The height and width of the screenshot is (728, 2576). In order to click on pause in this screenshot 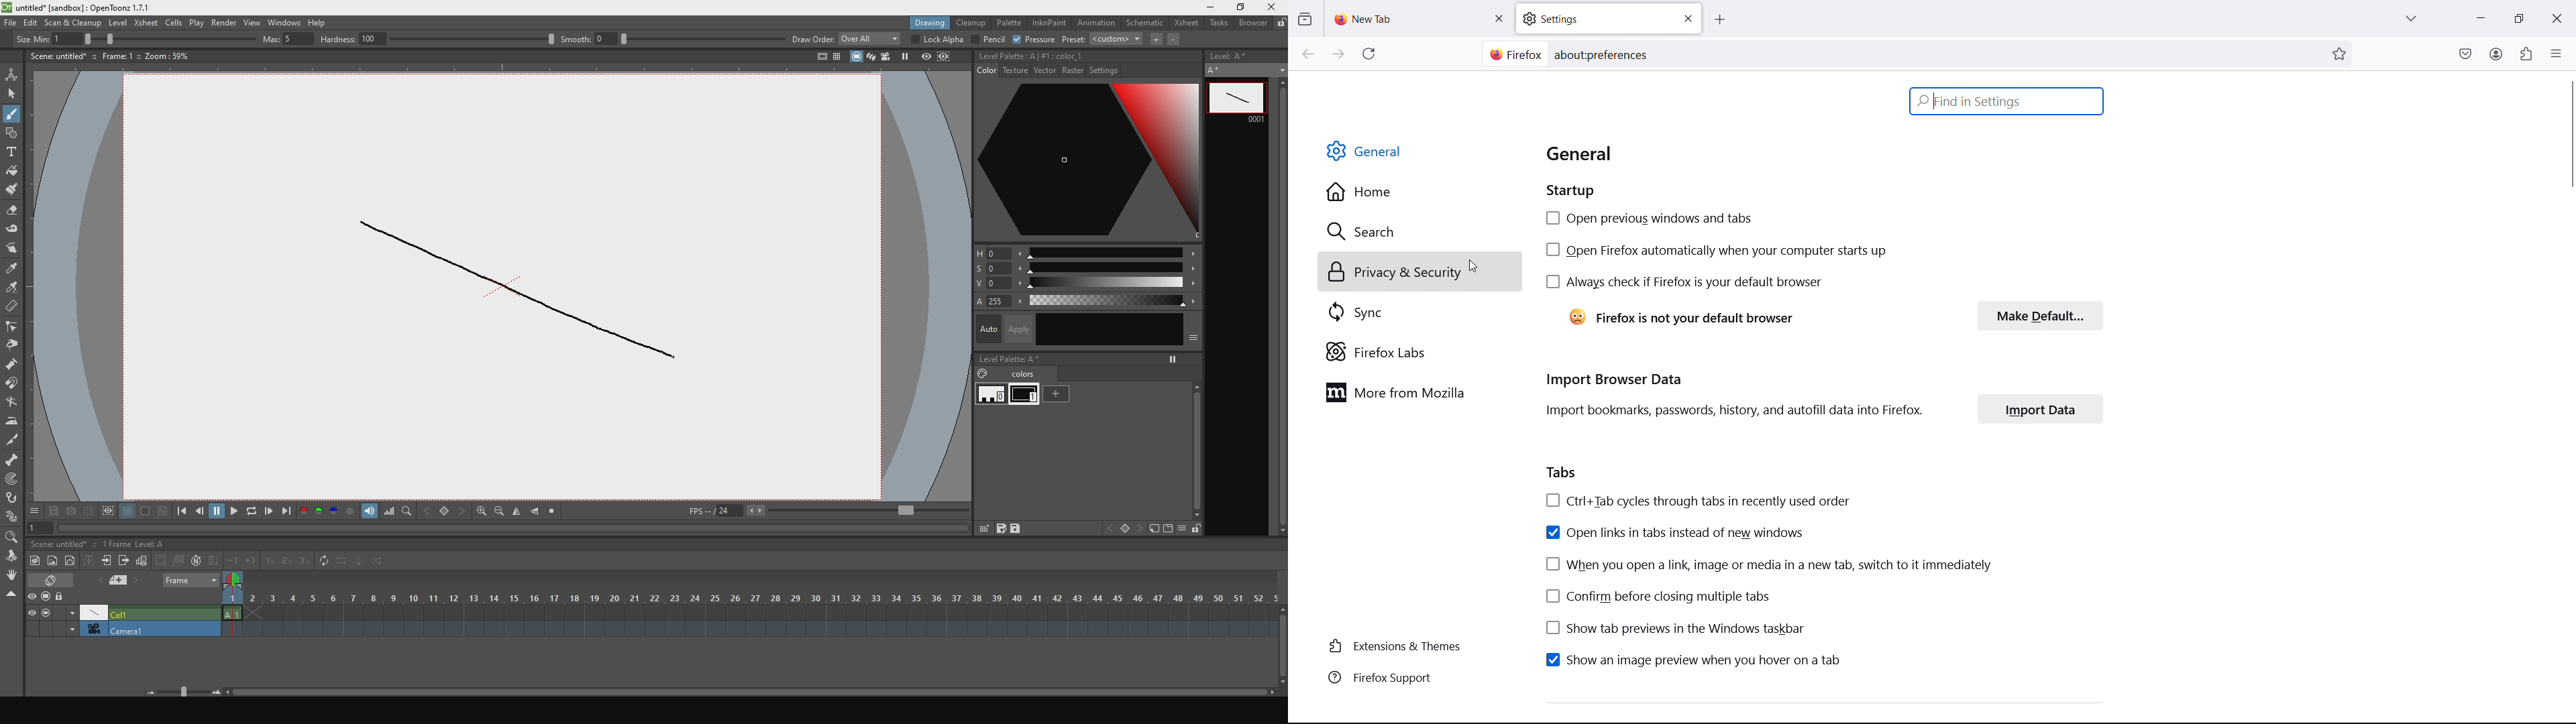, I will do `click(906, 58)`.